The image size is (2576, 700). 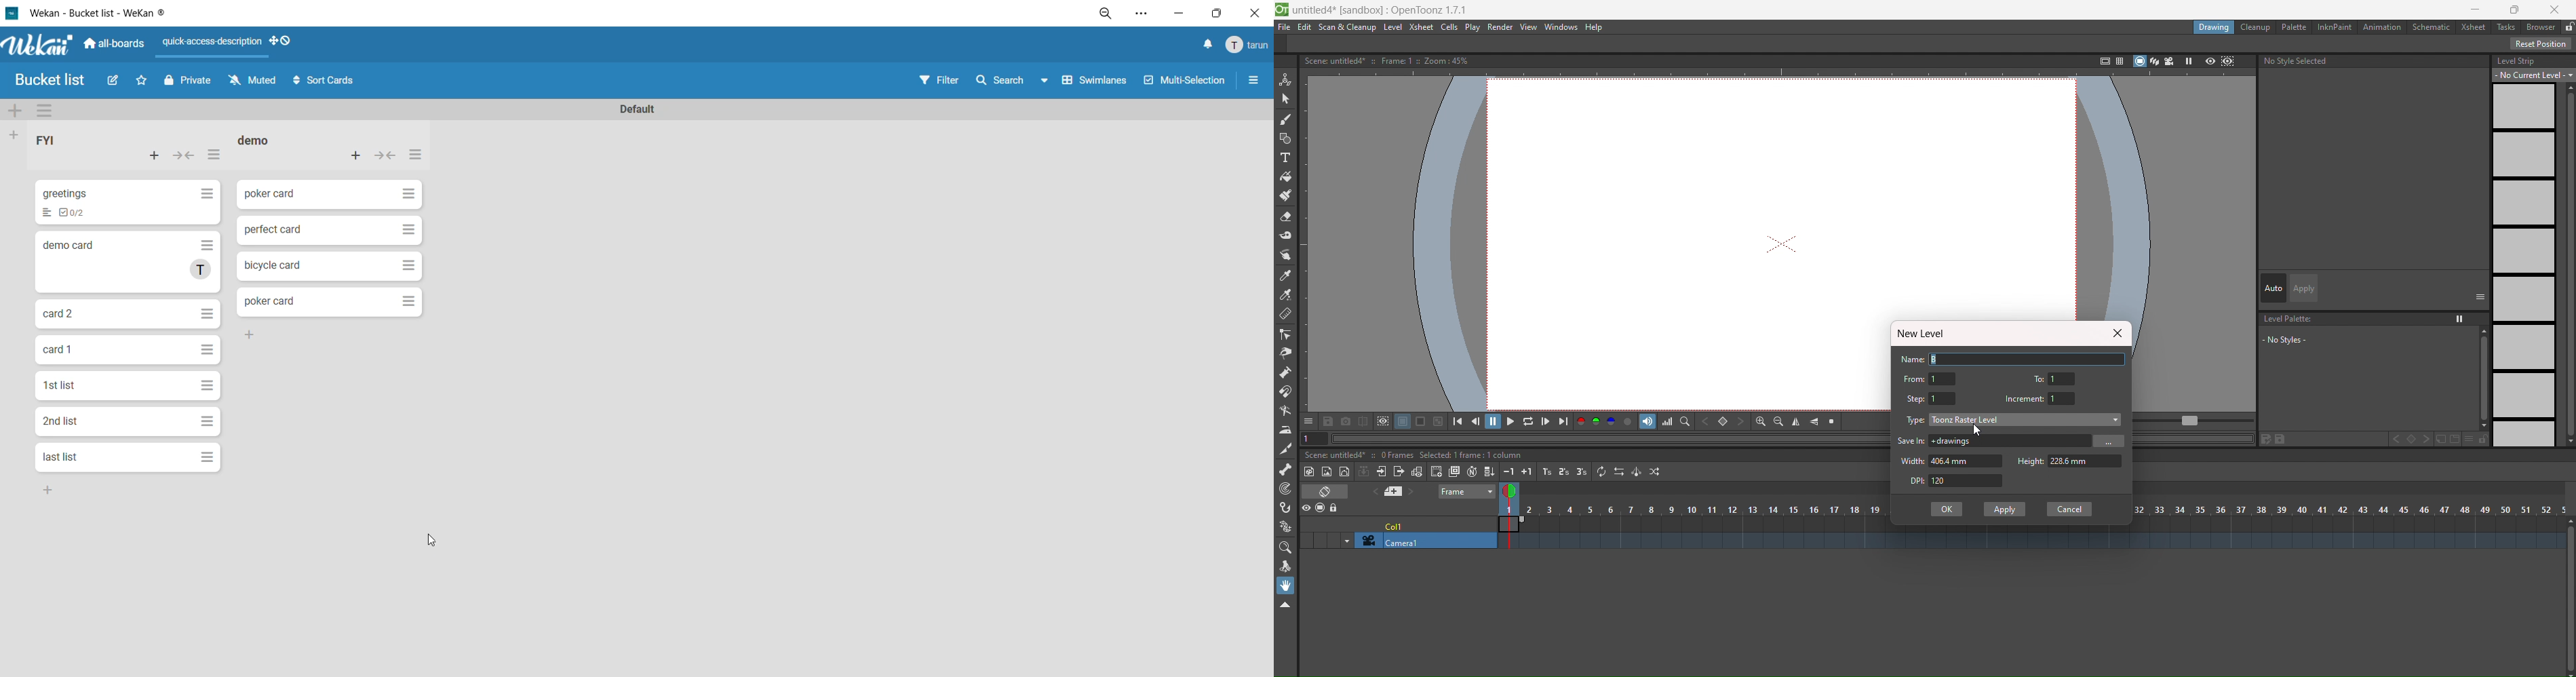 What do you see at coordinates (1253, 13) in the screenshot?
I see `close` at bounding box center [1253, 13].